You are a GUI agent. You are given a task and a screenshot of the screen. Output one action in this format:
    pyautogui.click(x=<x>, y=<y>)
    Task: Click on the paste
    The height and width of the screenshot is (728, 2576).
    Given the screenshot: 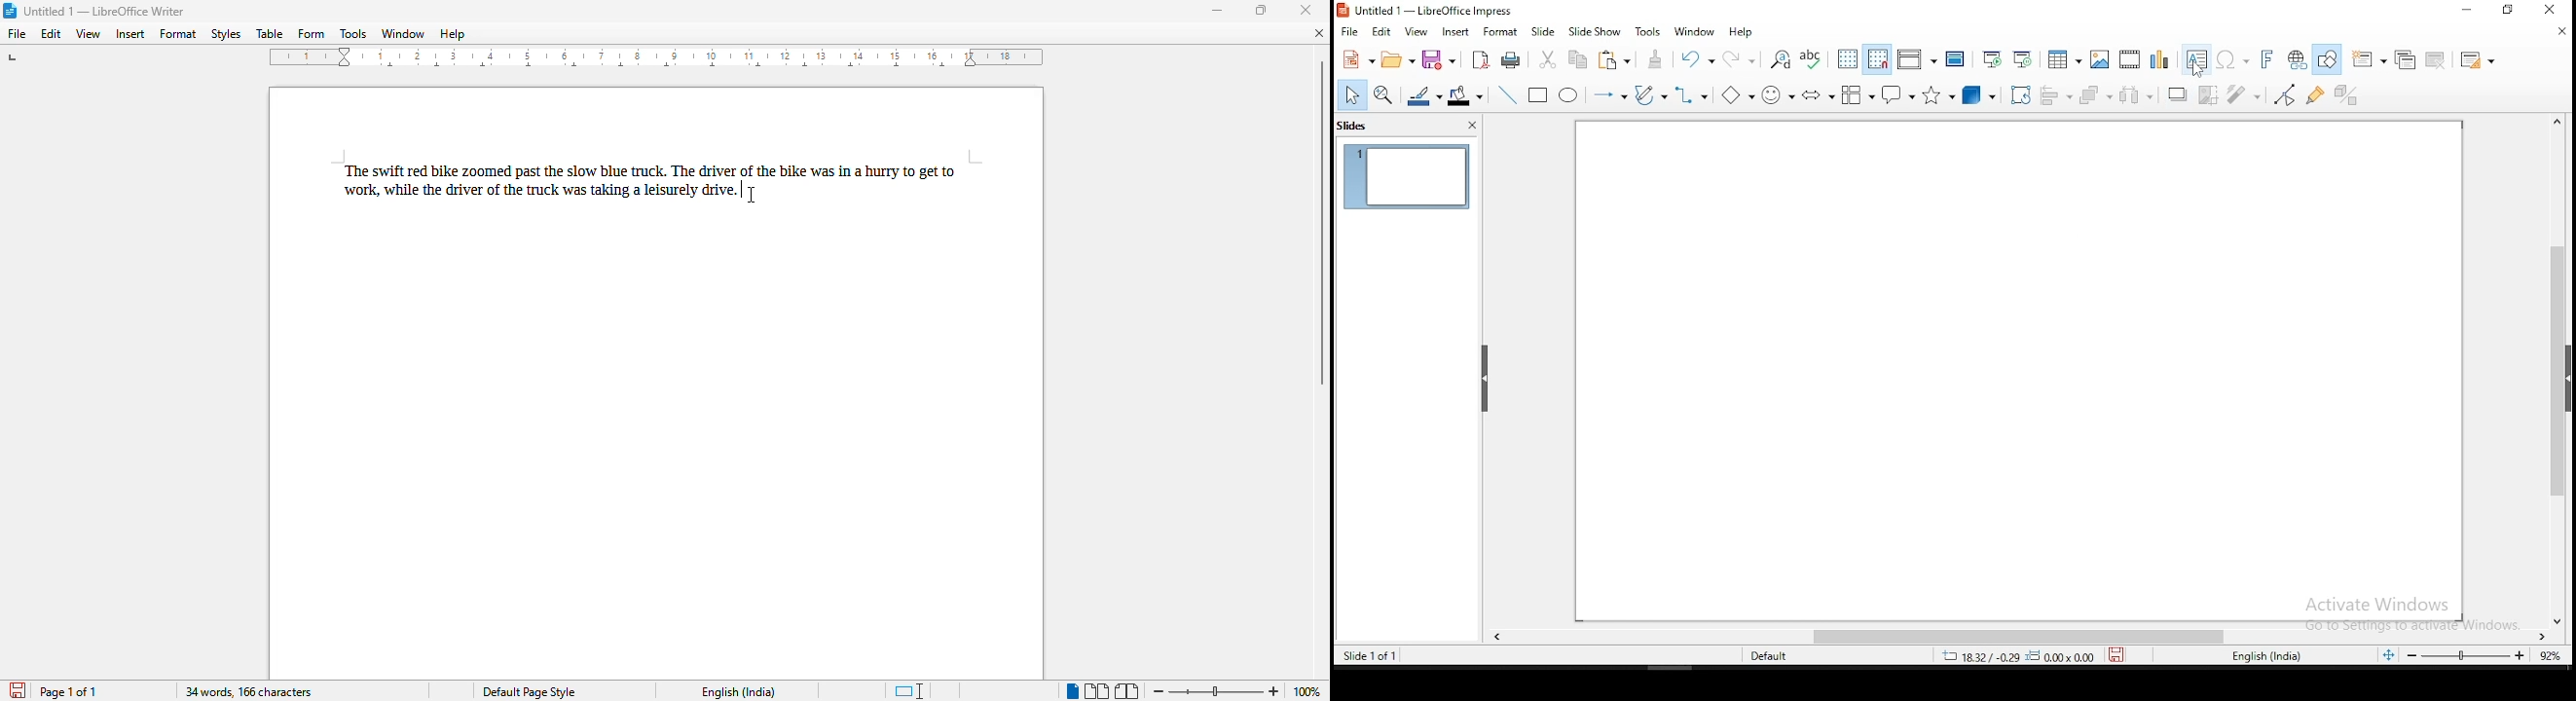 What is the action you would take?
    pyautogui.click(x=1613, y=59)
    